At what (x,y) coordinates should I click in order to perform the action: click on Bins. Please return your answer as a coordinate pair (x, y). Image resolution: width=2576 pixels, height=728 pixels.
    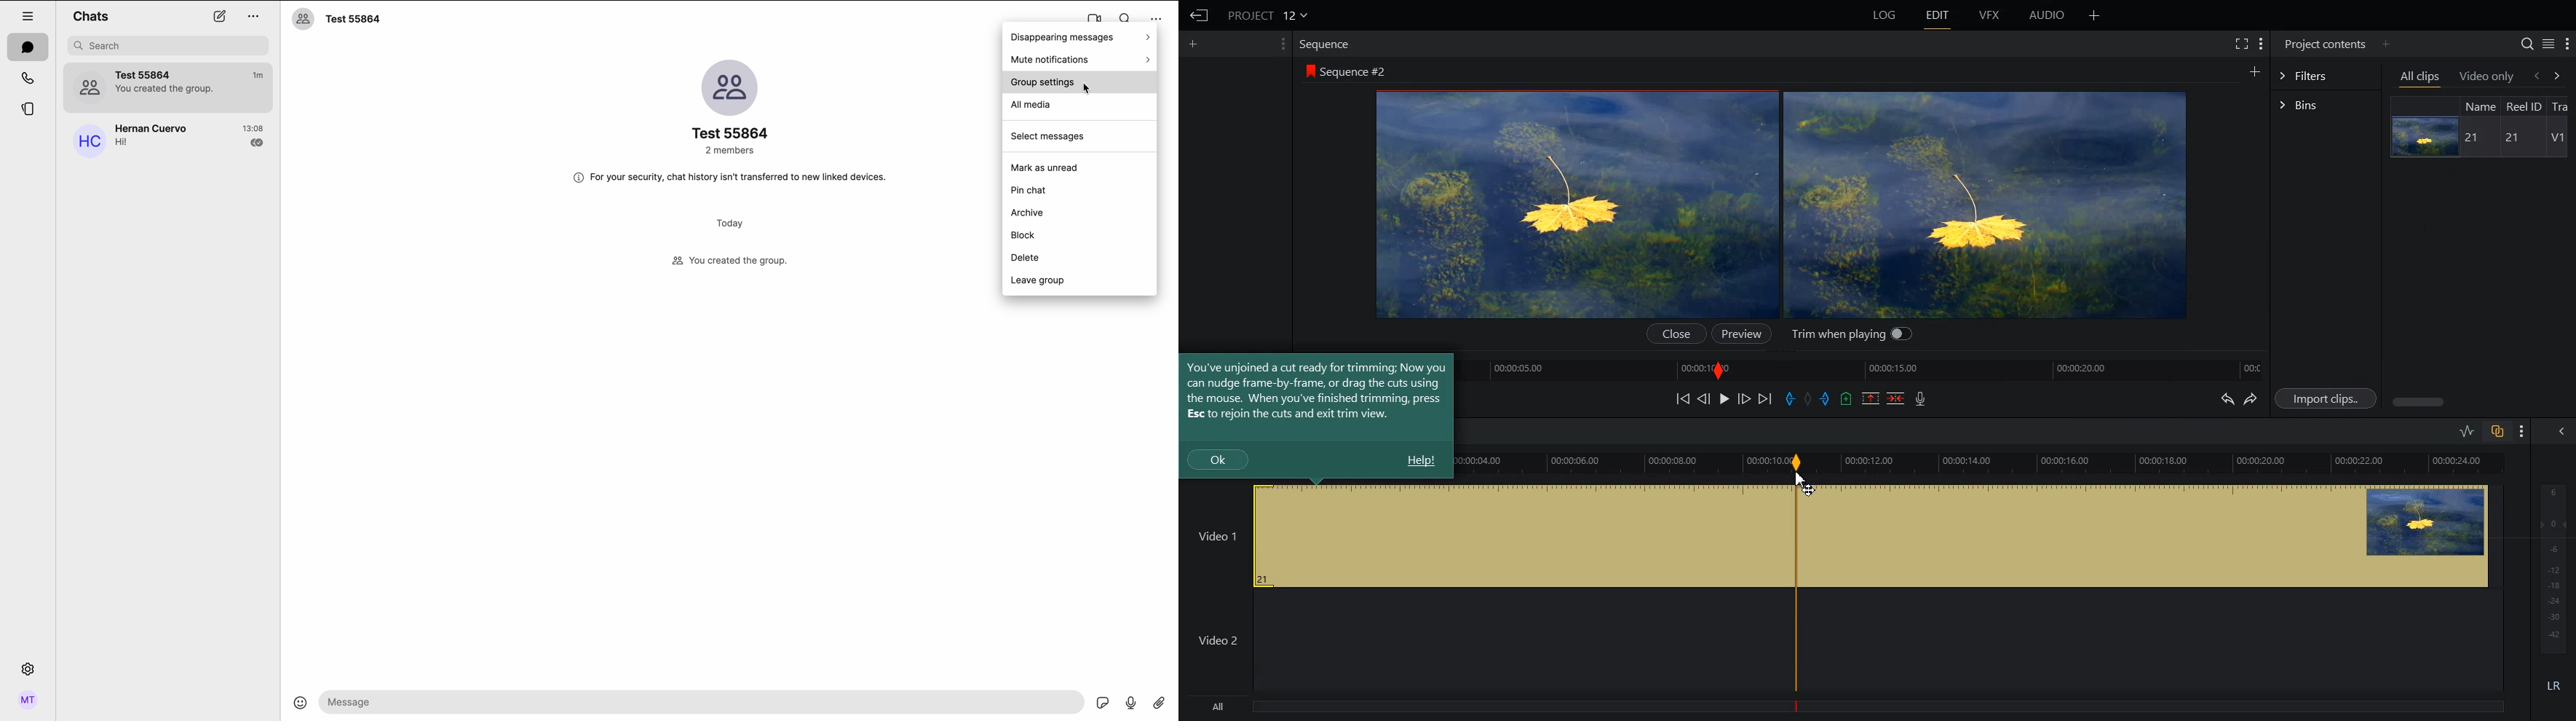
    Looking at the image, I should click on (2326, 105).